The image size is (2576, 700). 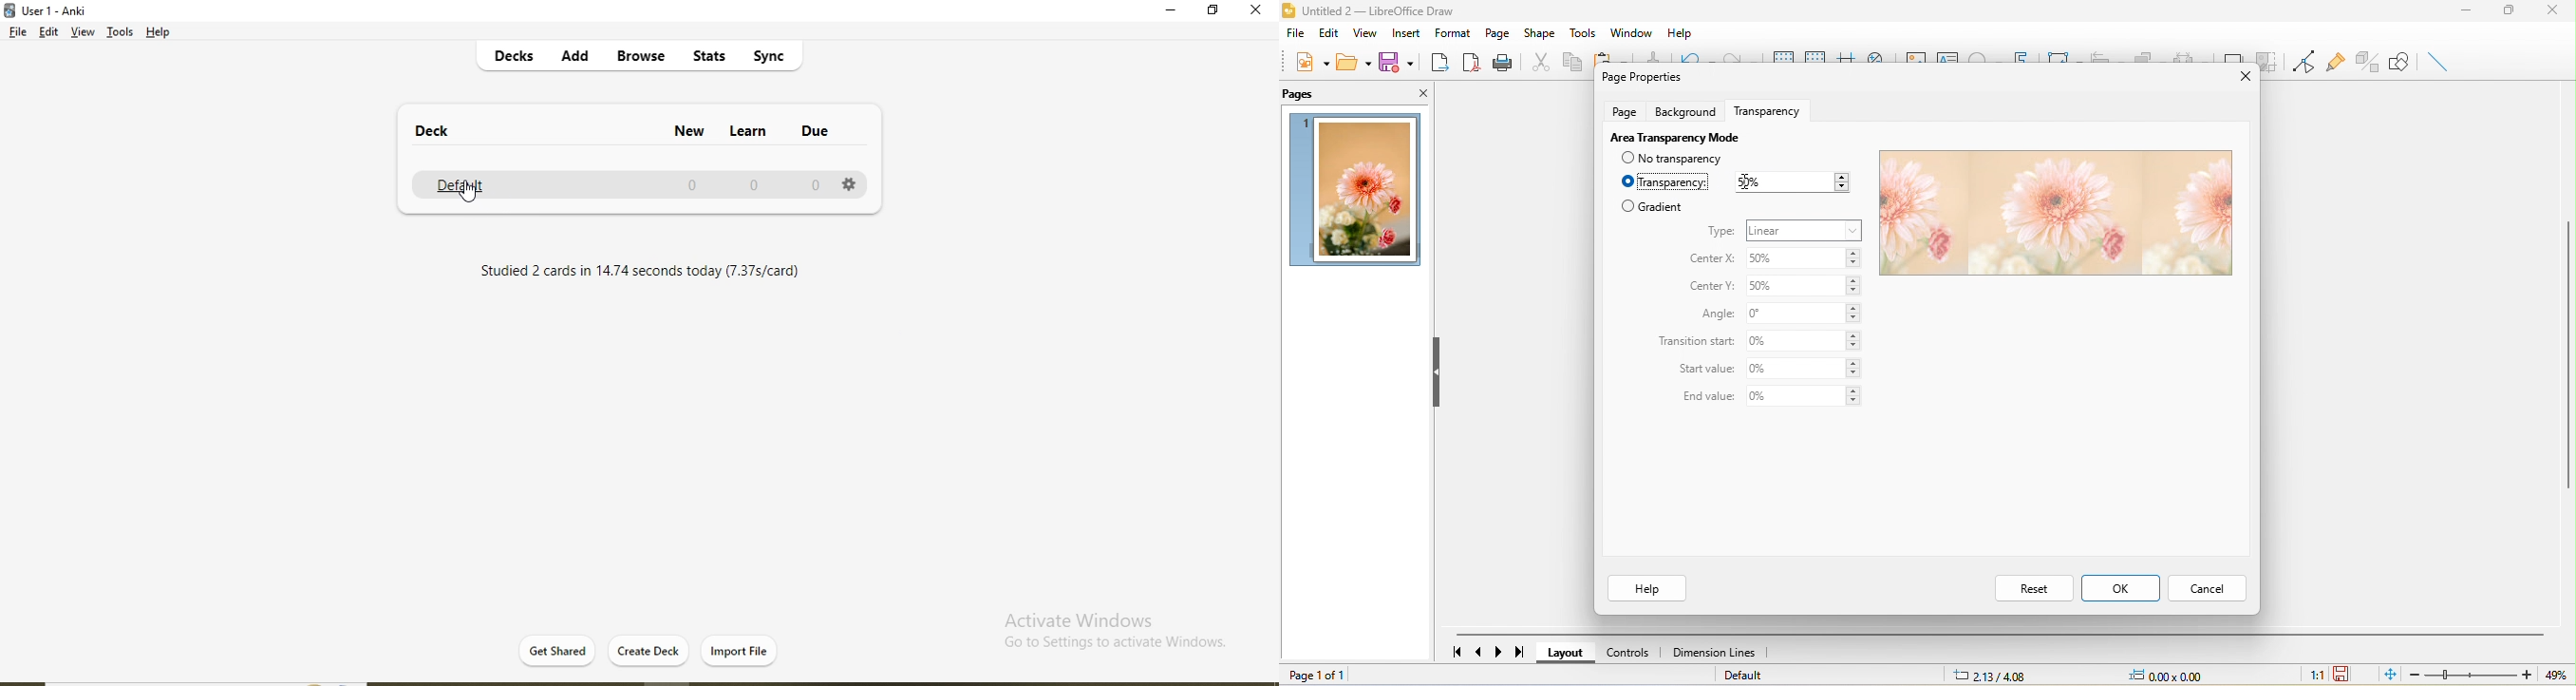 I want to click on deck, so click(x=439, y=133).